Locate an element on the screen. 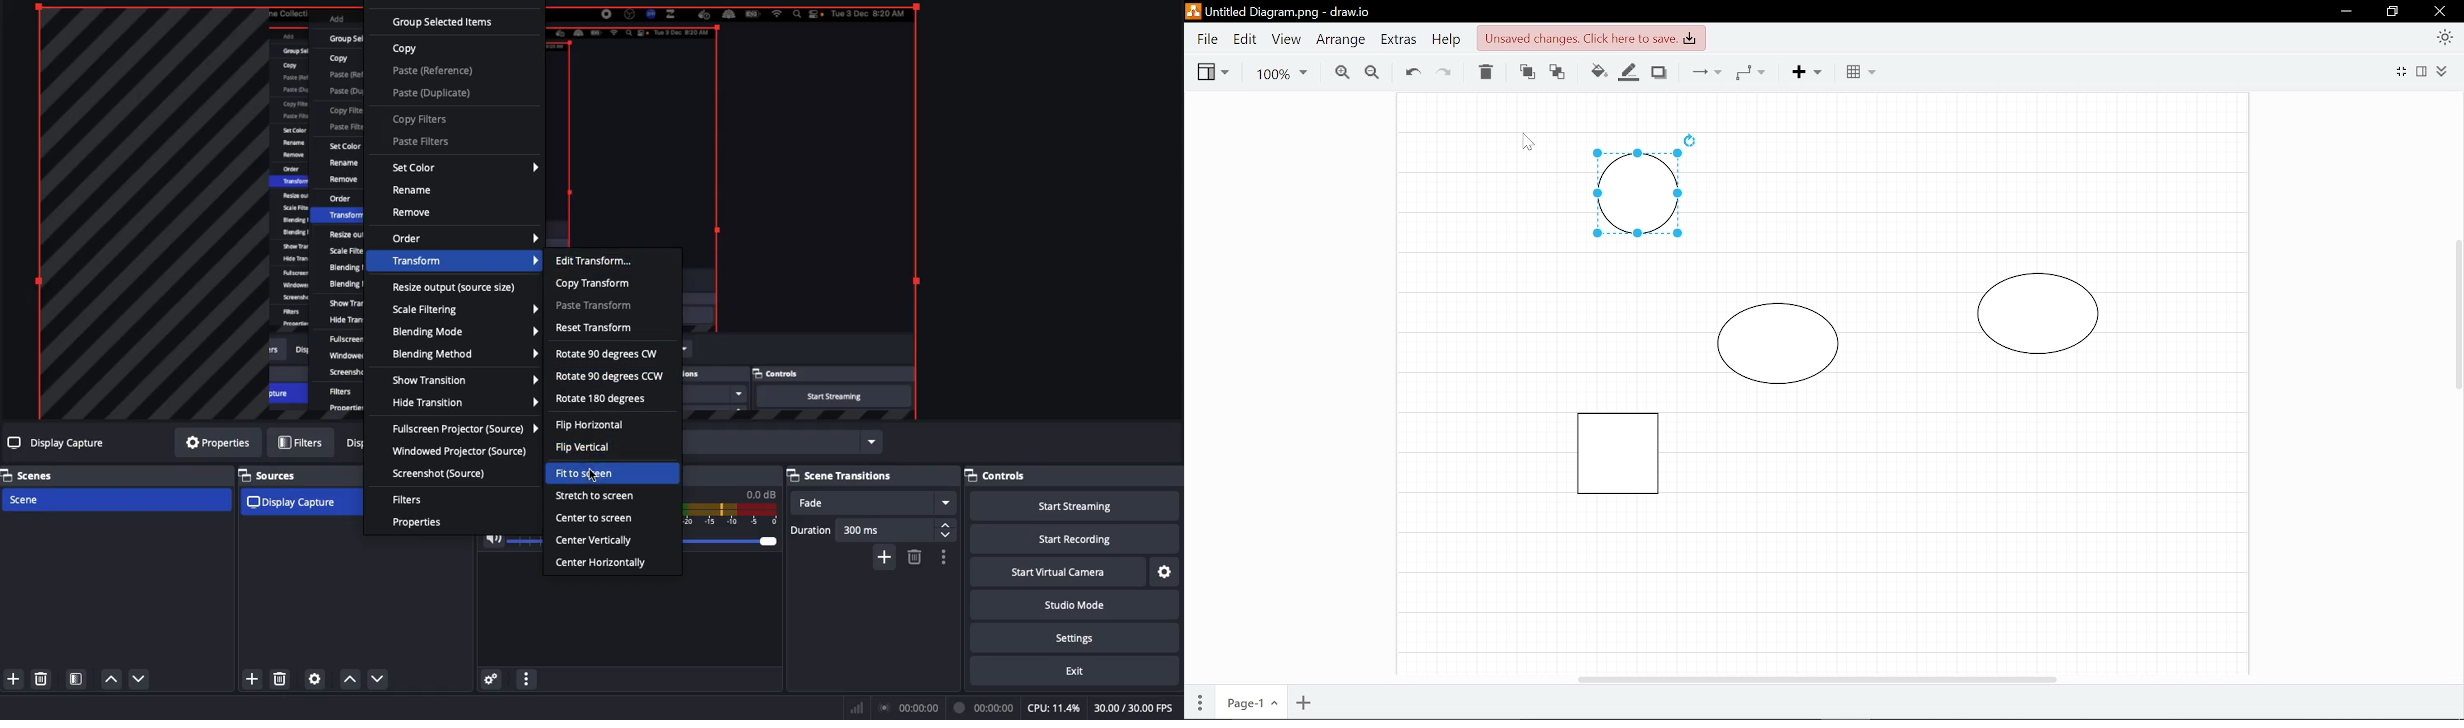 Image resolution: width=2464 pixels, height=728 pixels. options is located at coordinates (947, 558).